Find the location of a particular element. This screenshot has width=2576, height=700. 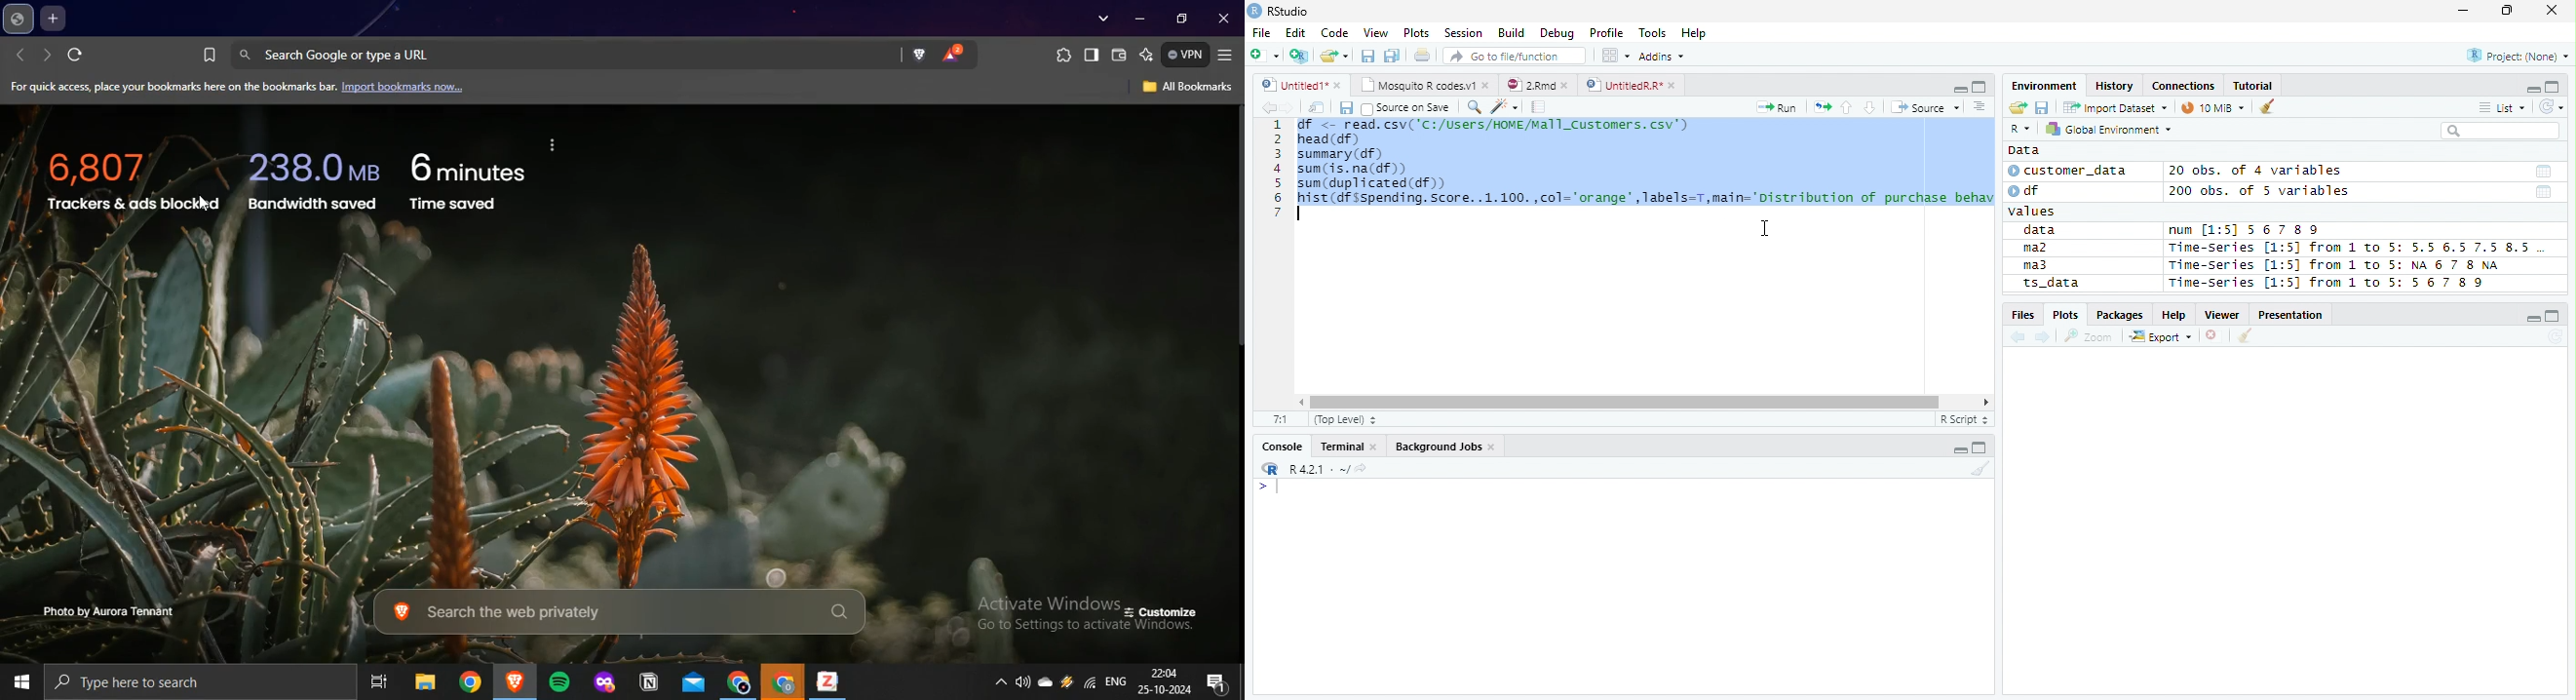

Minimze is located at coordinates (2531, 88).